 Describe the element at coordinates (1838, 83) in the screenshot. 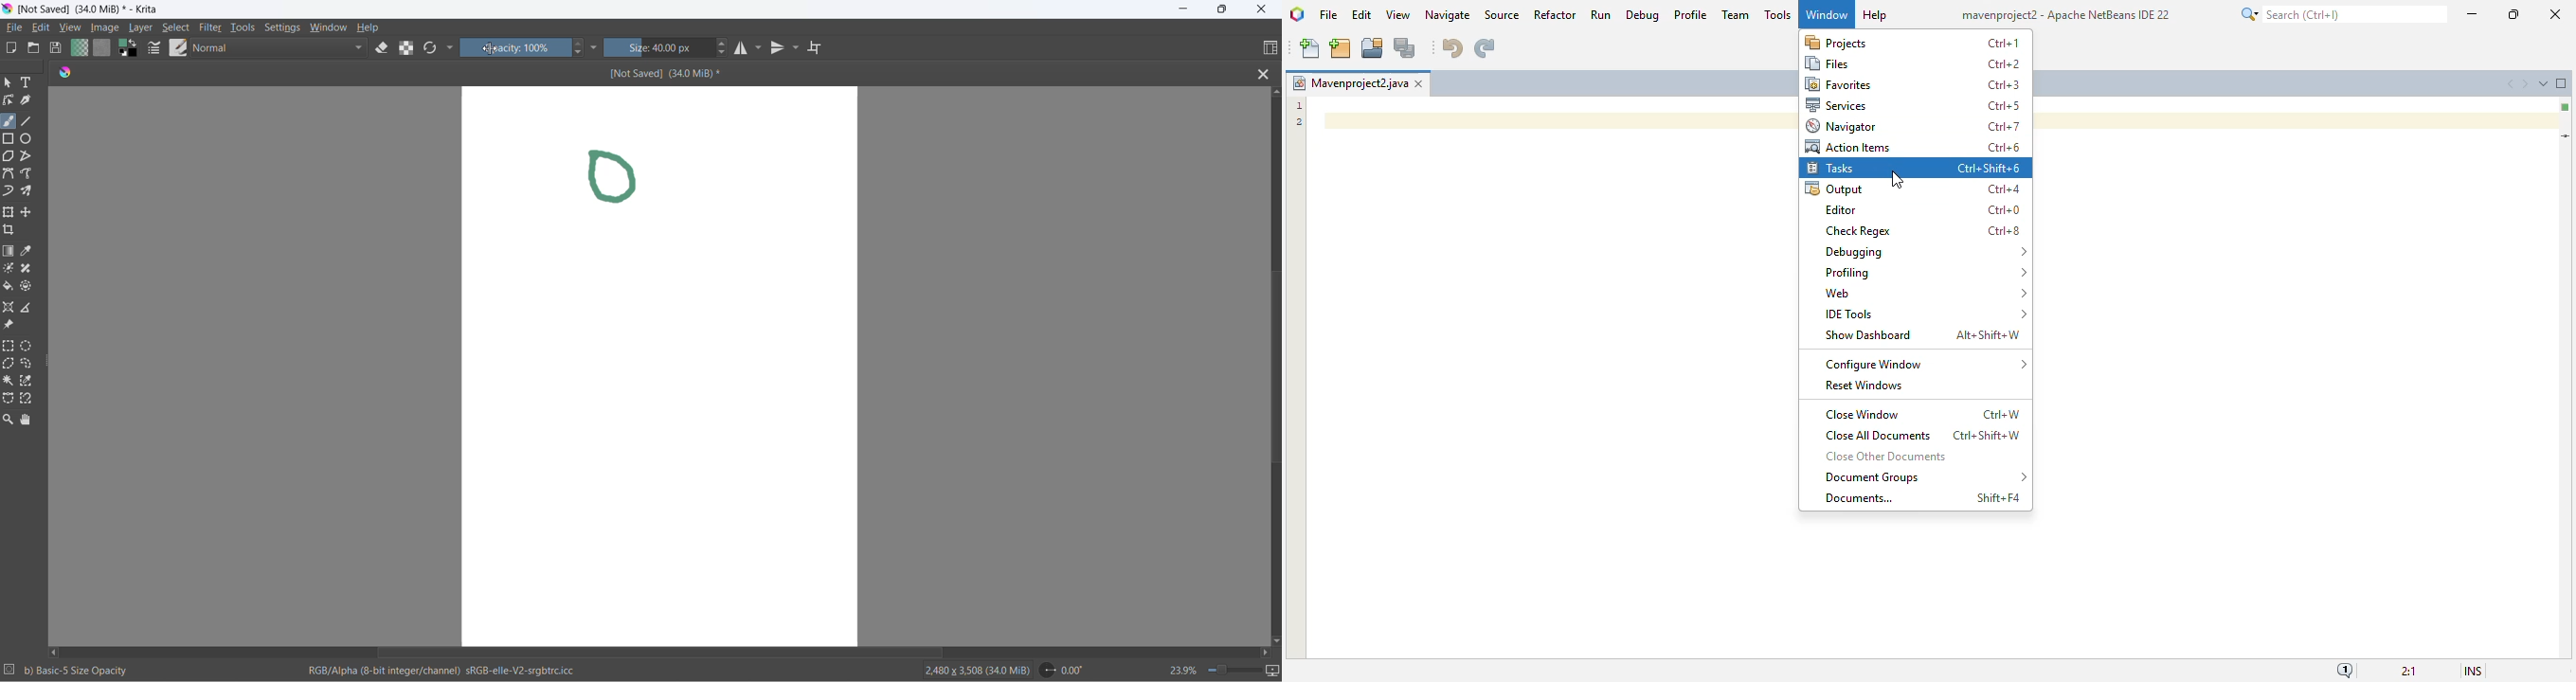

I see `favorites` at that location.